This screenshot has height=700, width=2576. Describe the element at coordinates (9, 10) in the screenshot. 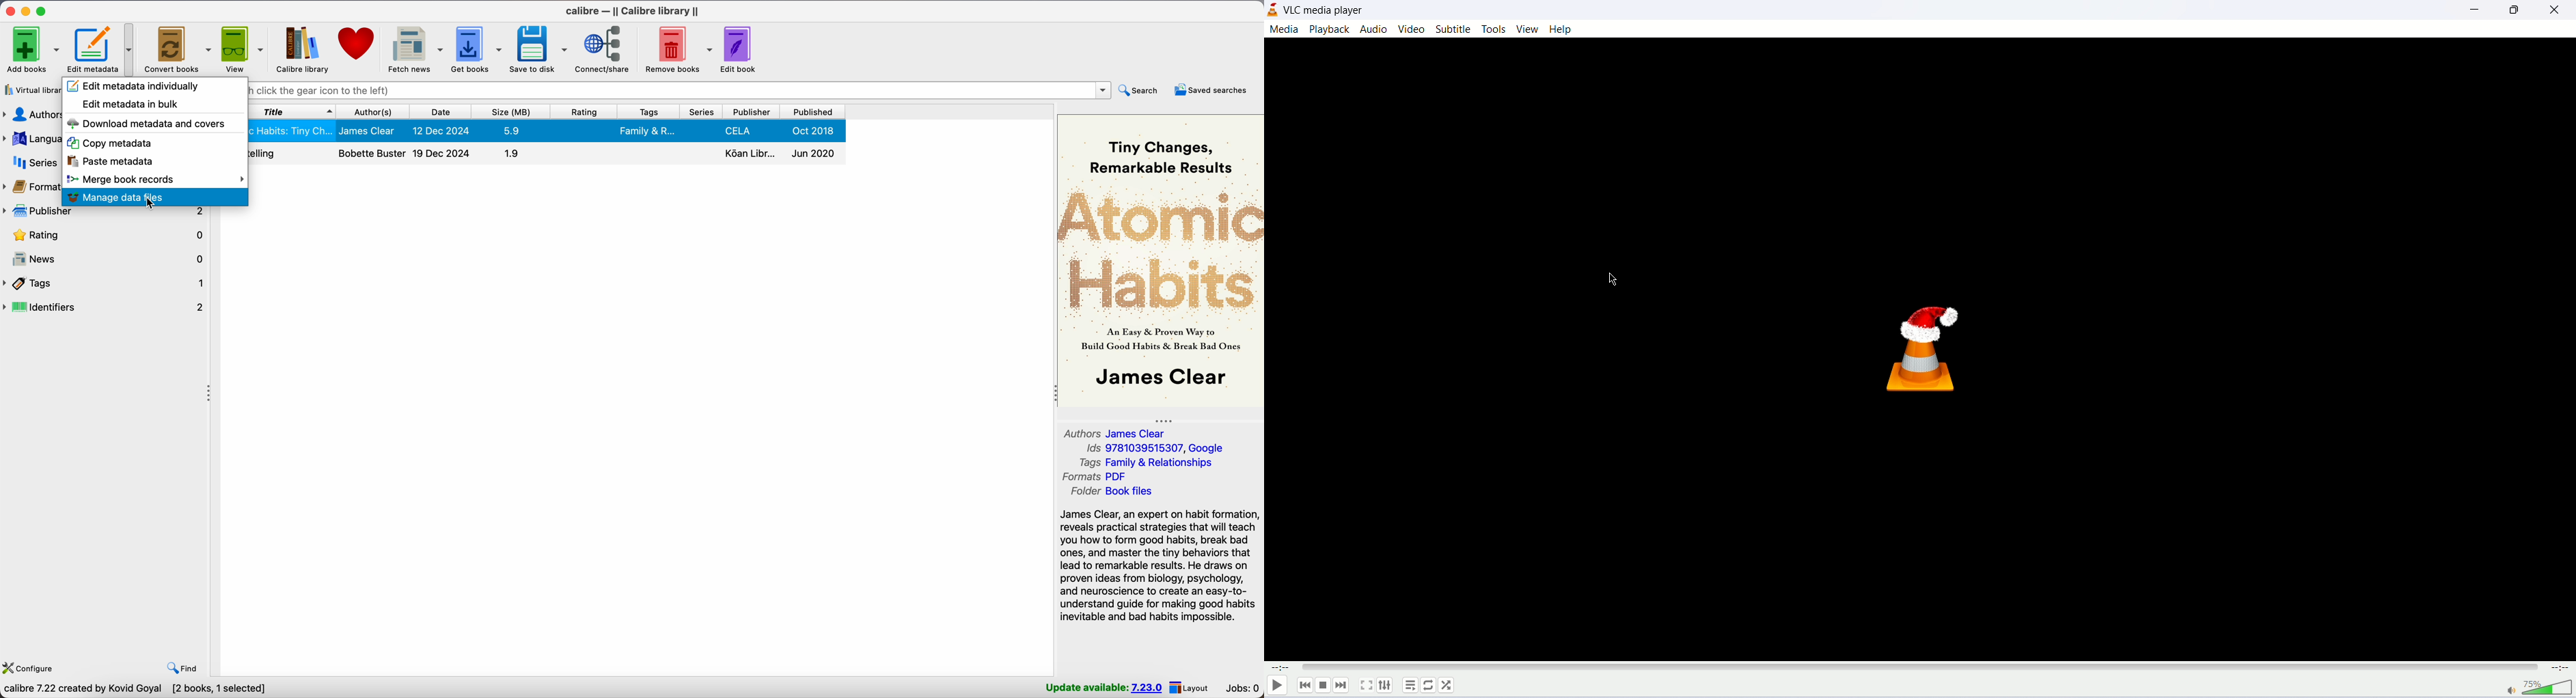

I see `close Calibre` at that location.